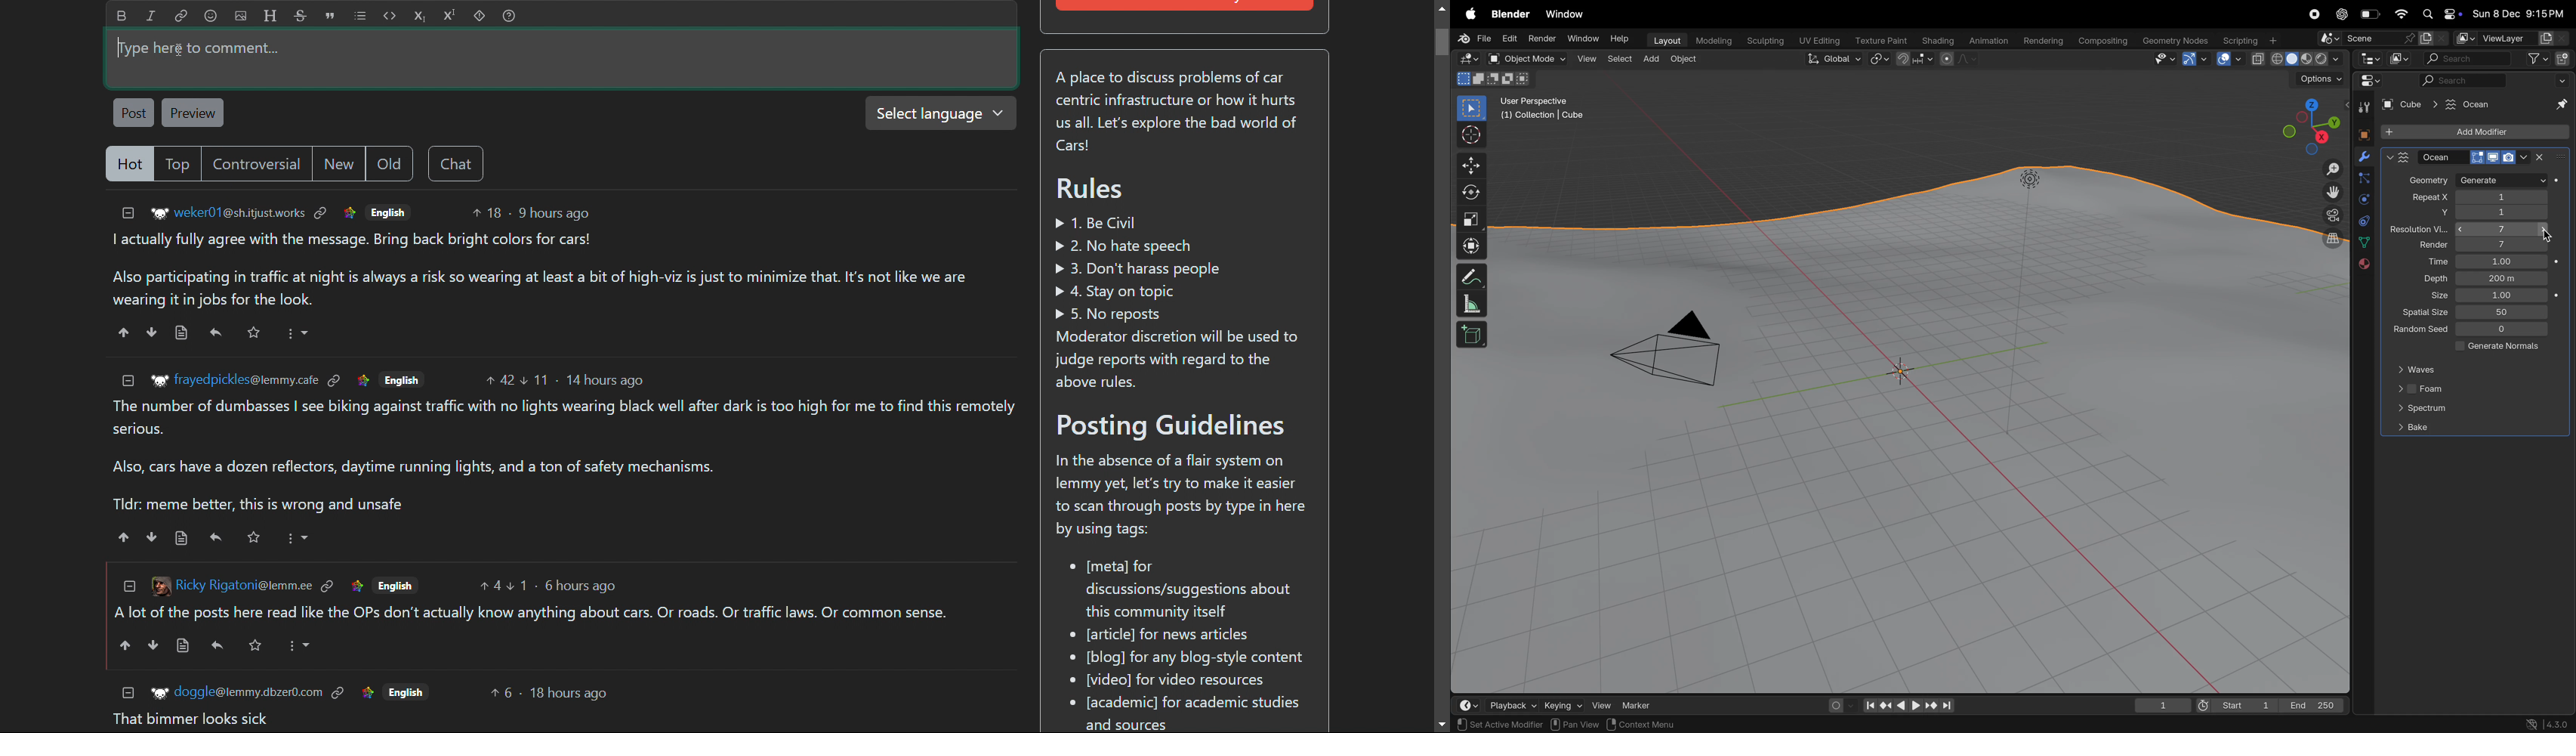 The width and height of the screenshot is (2576, 756). I want to click on rendering, so click(2042, 41).